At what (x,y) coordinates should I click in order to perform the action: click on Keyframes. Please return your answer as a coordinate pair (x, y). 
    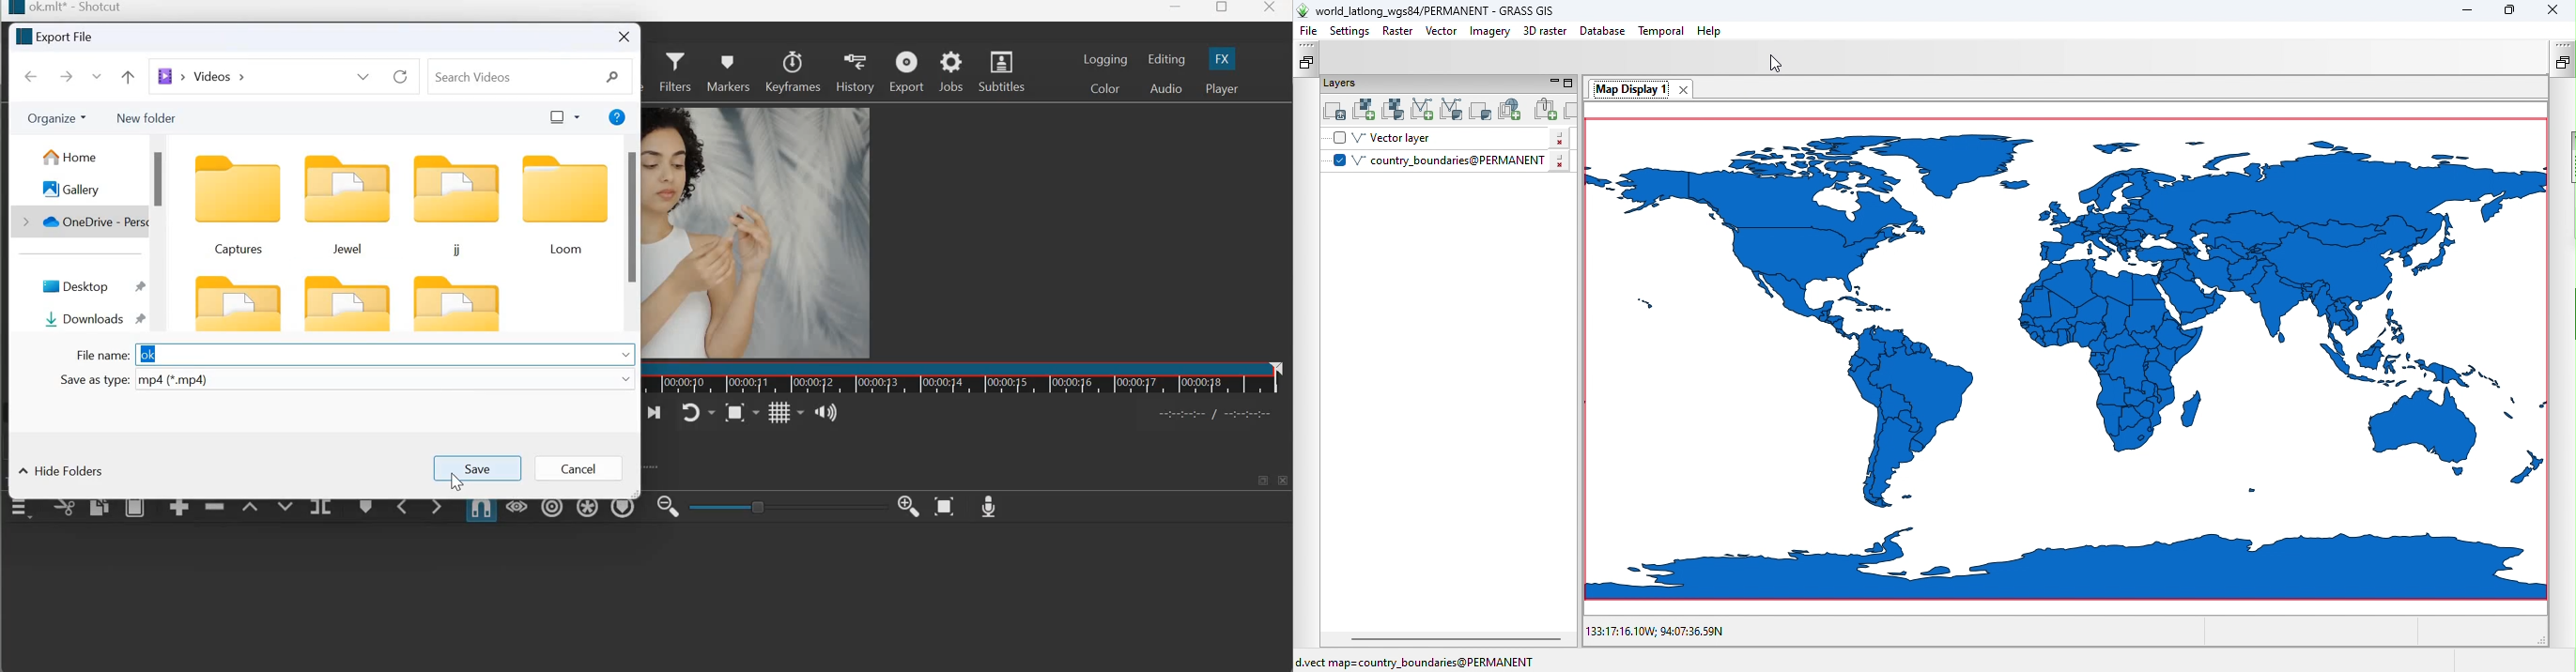
    Looking at the image, I should click on (794, 71).